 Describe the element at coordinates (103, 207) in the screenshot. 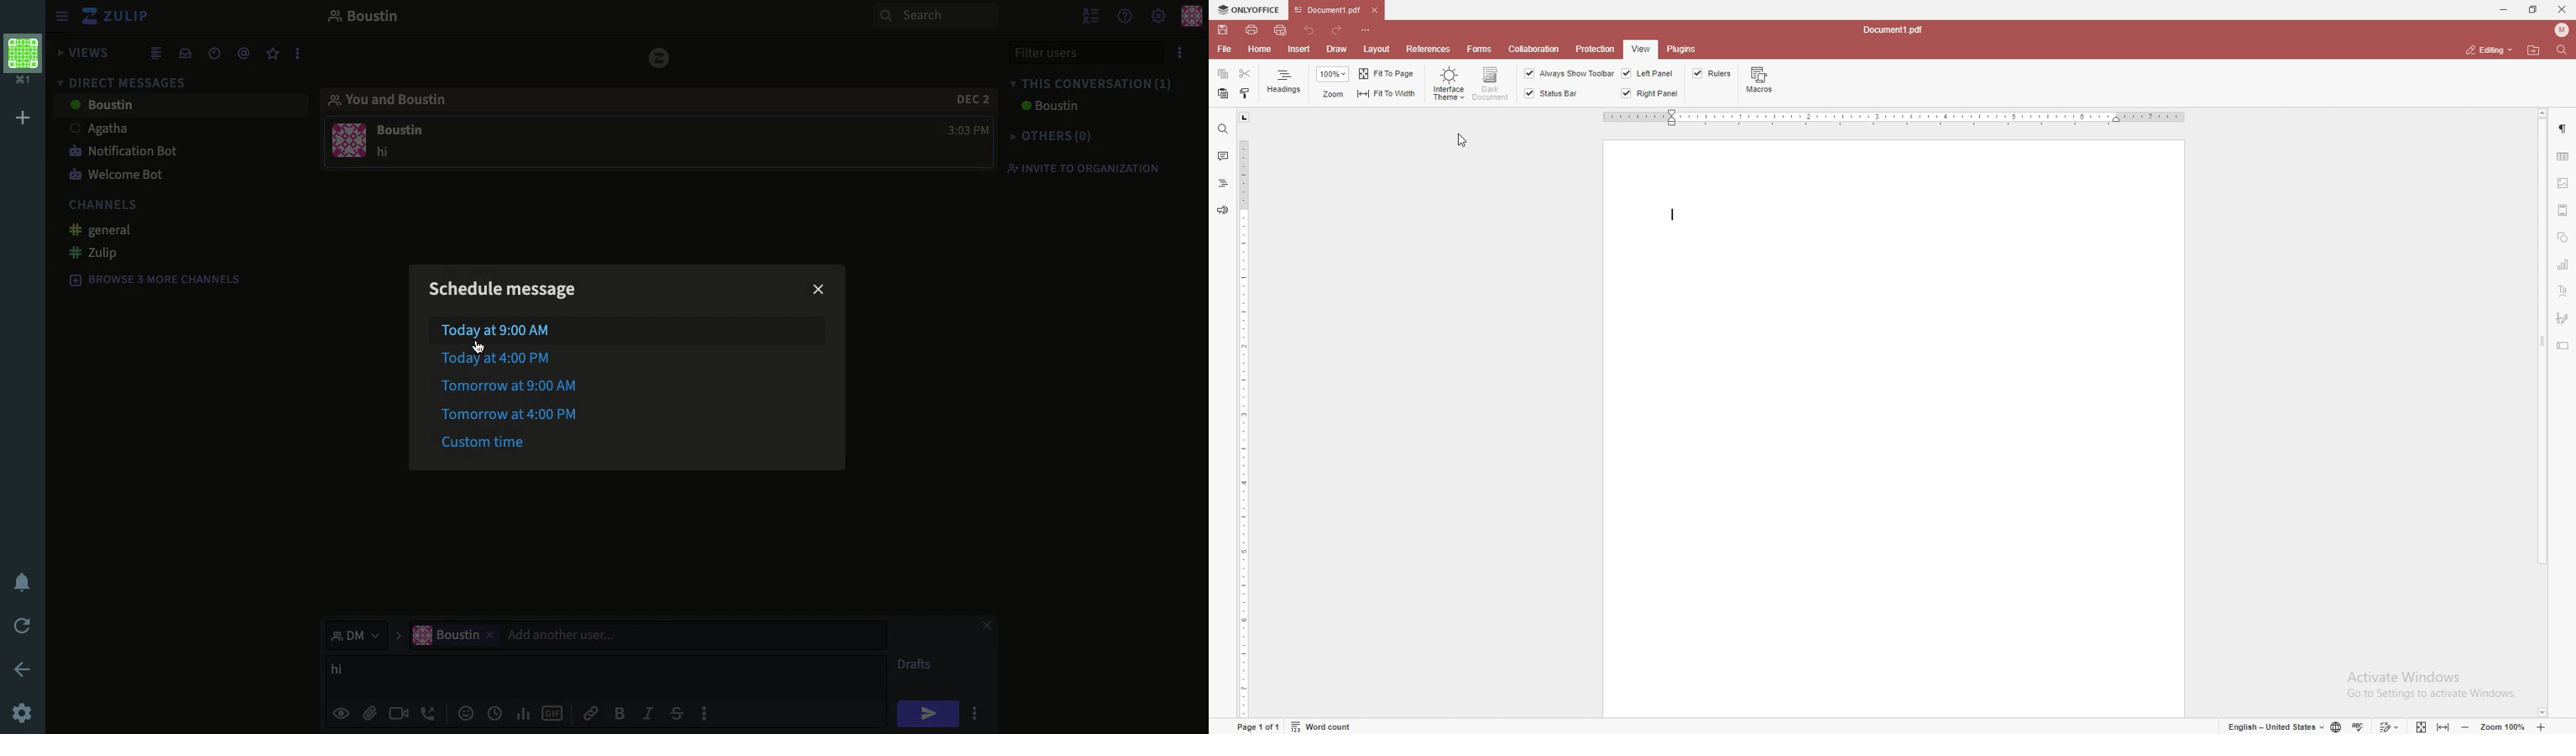

I see `channels` at that location.